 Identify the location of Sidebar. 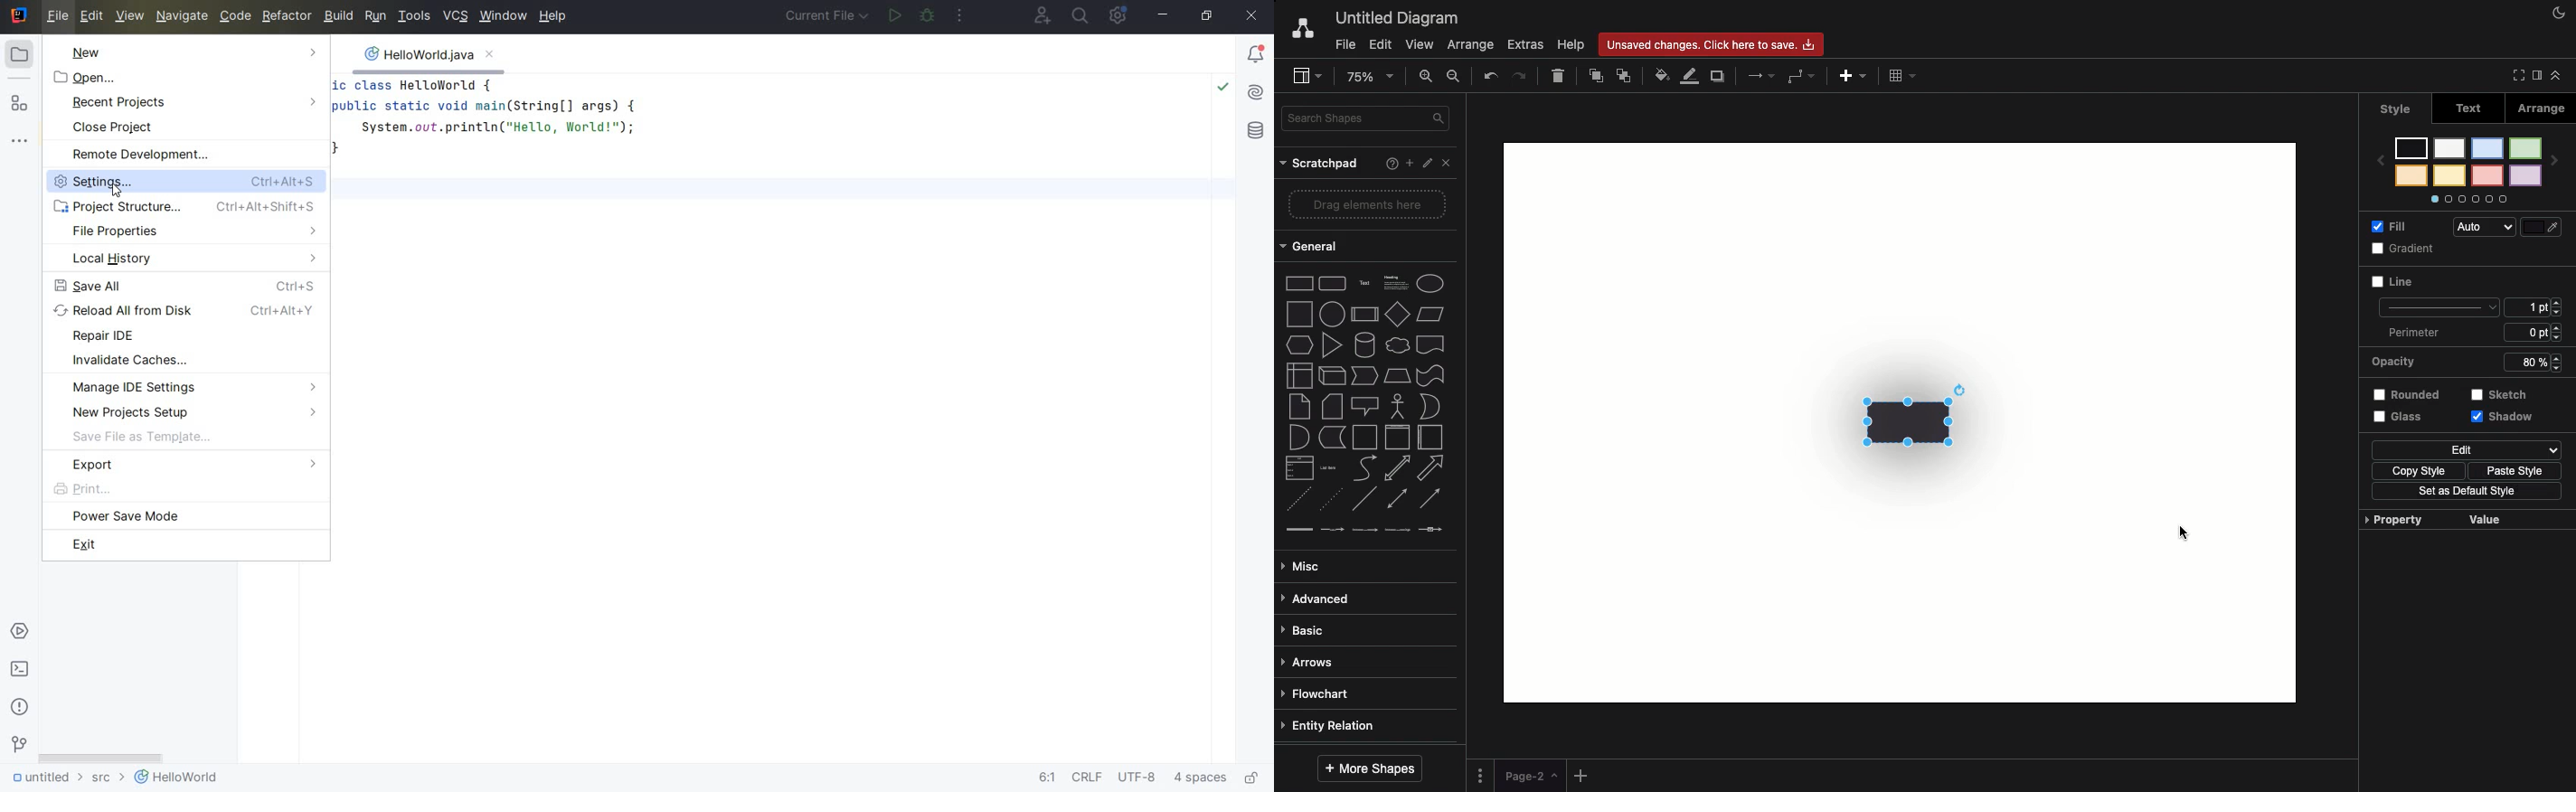
(2534, 77).